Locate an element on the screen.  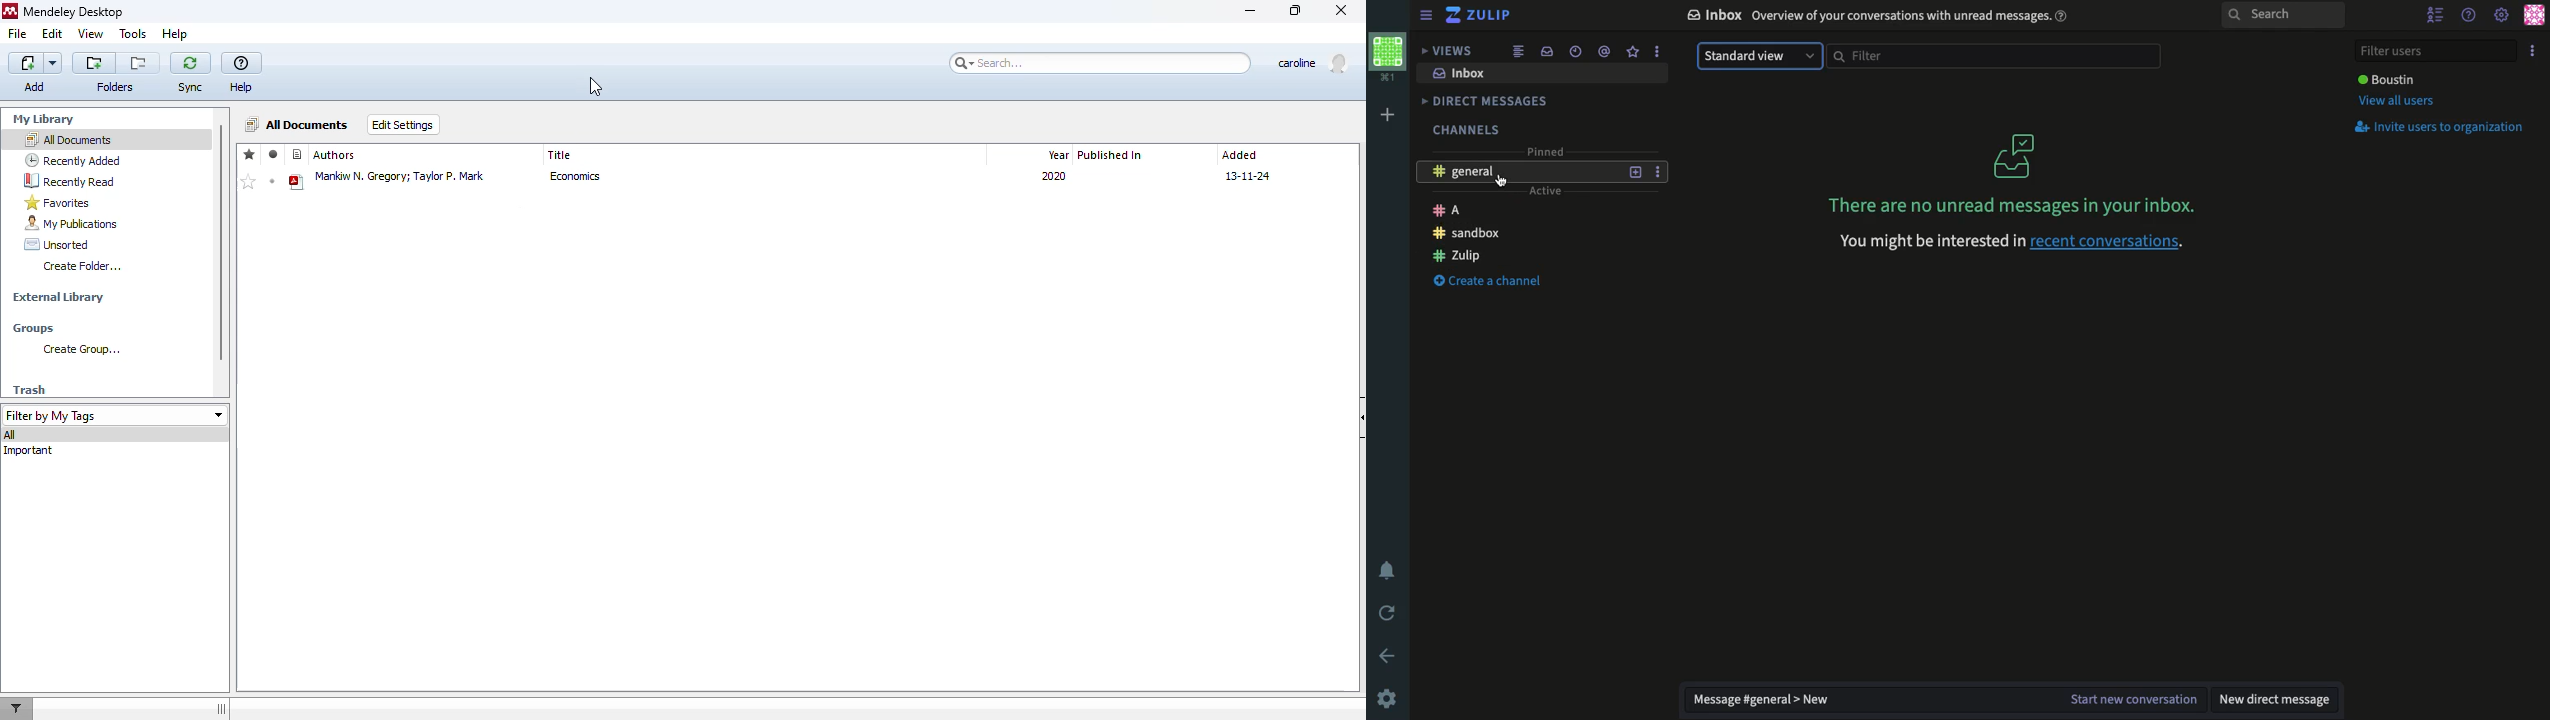
create a new folder is located at coordinates (94, 63).